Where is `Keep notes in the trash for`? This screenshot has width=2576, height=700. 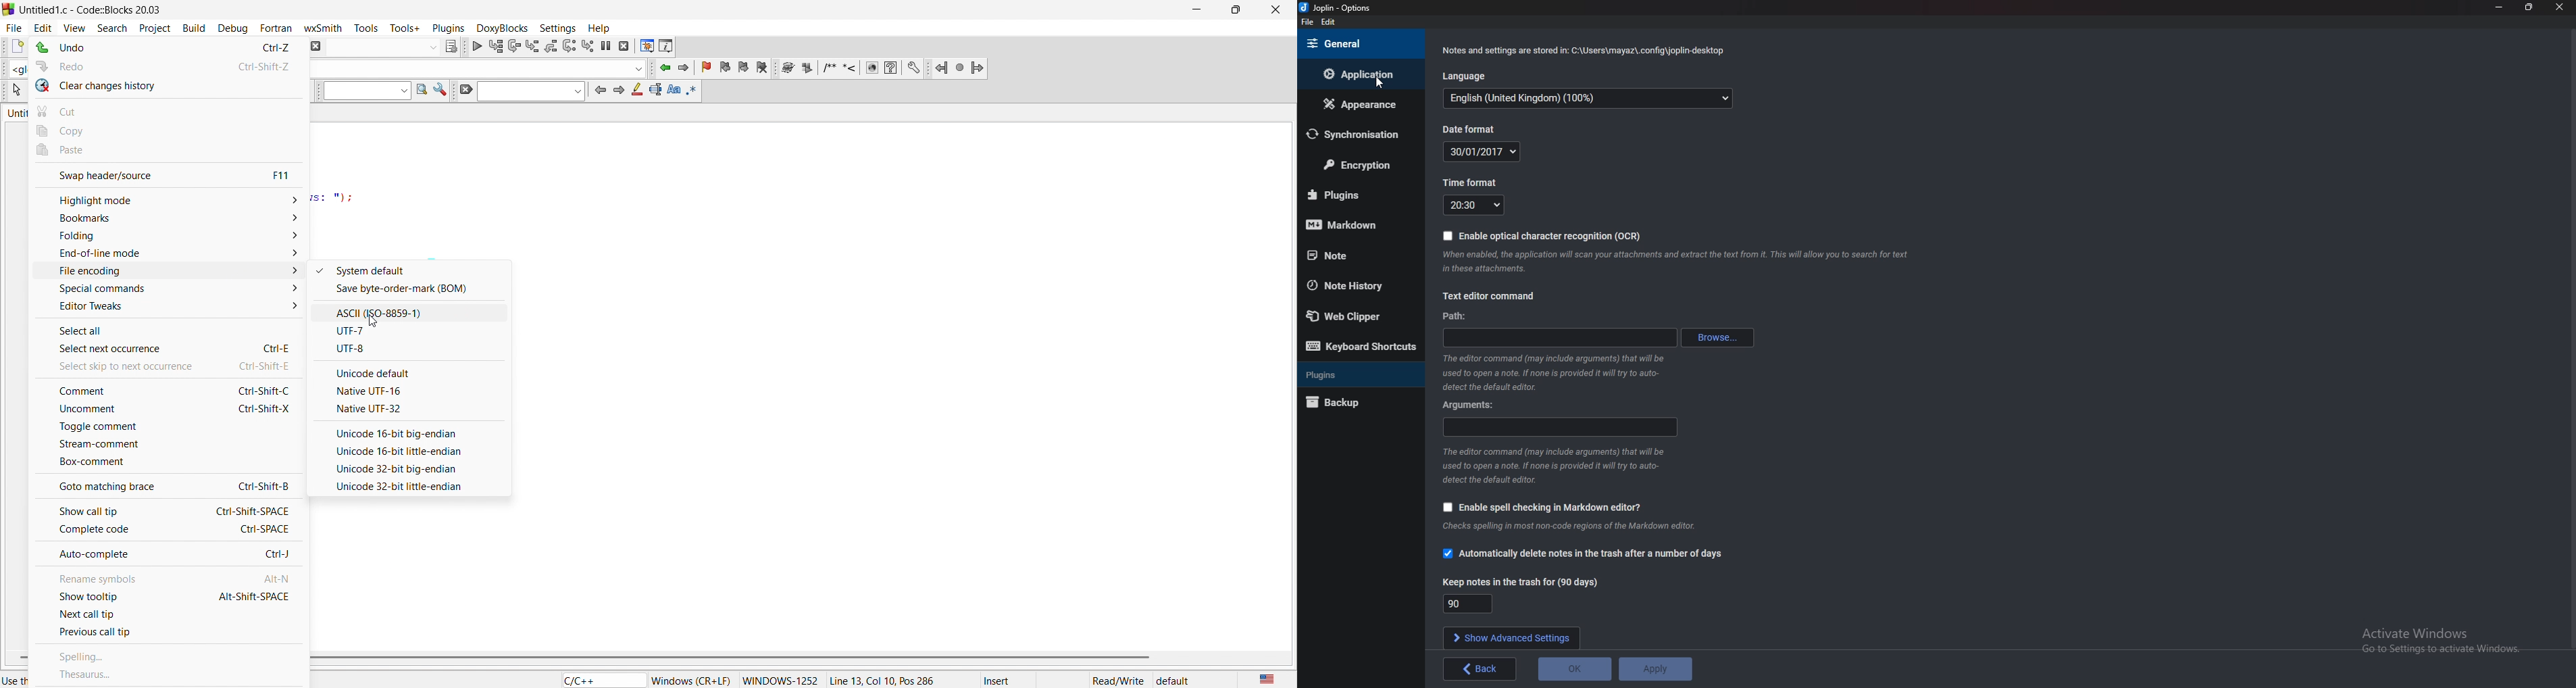 Keep notes in the trash for is located at coordinates (1522, 581).